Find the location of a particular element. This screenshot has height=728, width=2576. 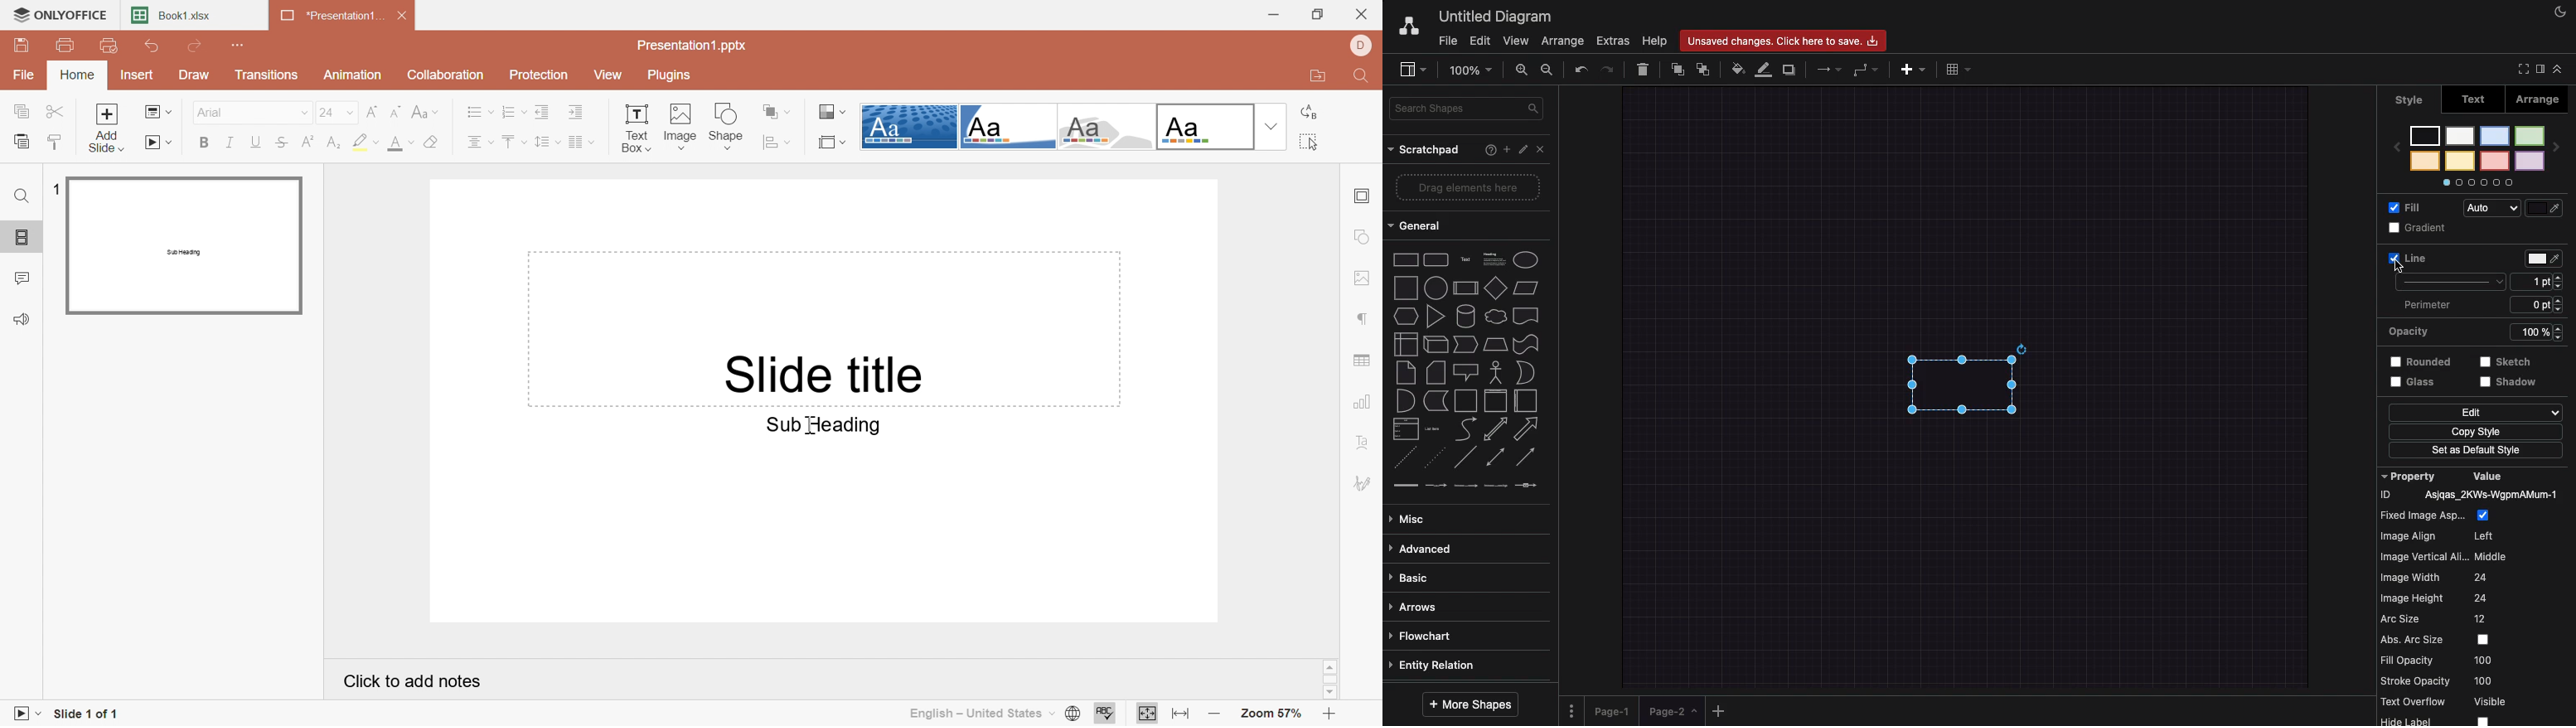

Property value is located at coordinates (2477, 597).